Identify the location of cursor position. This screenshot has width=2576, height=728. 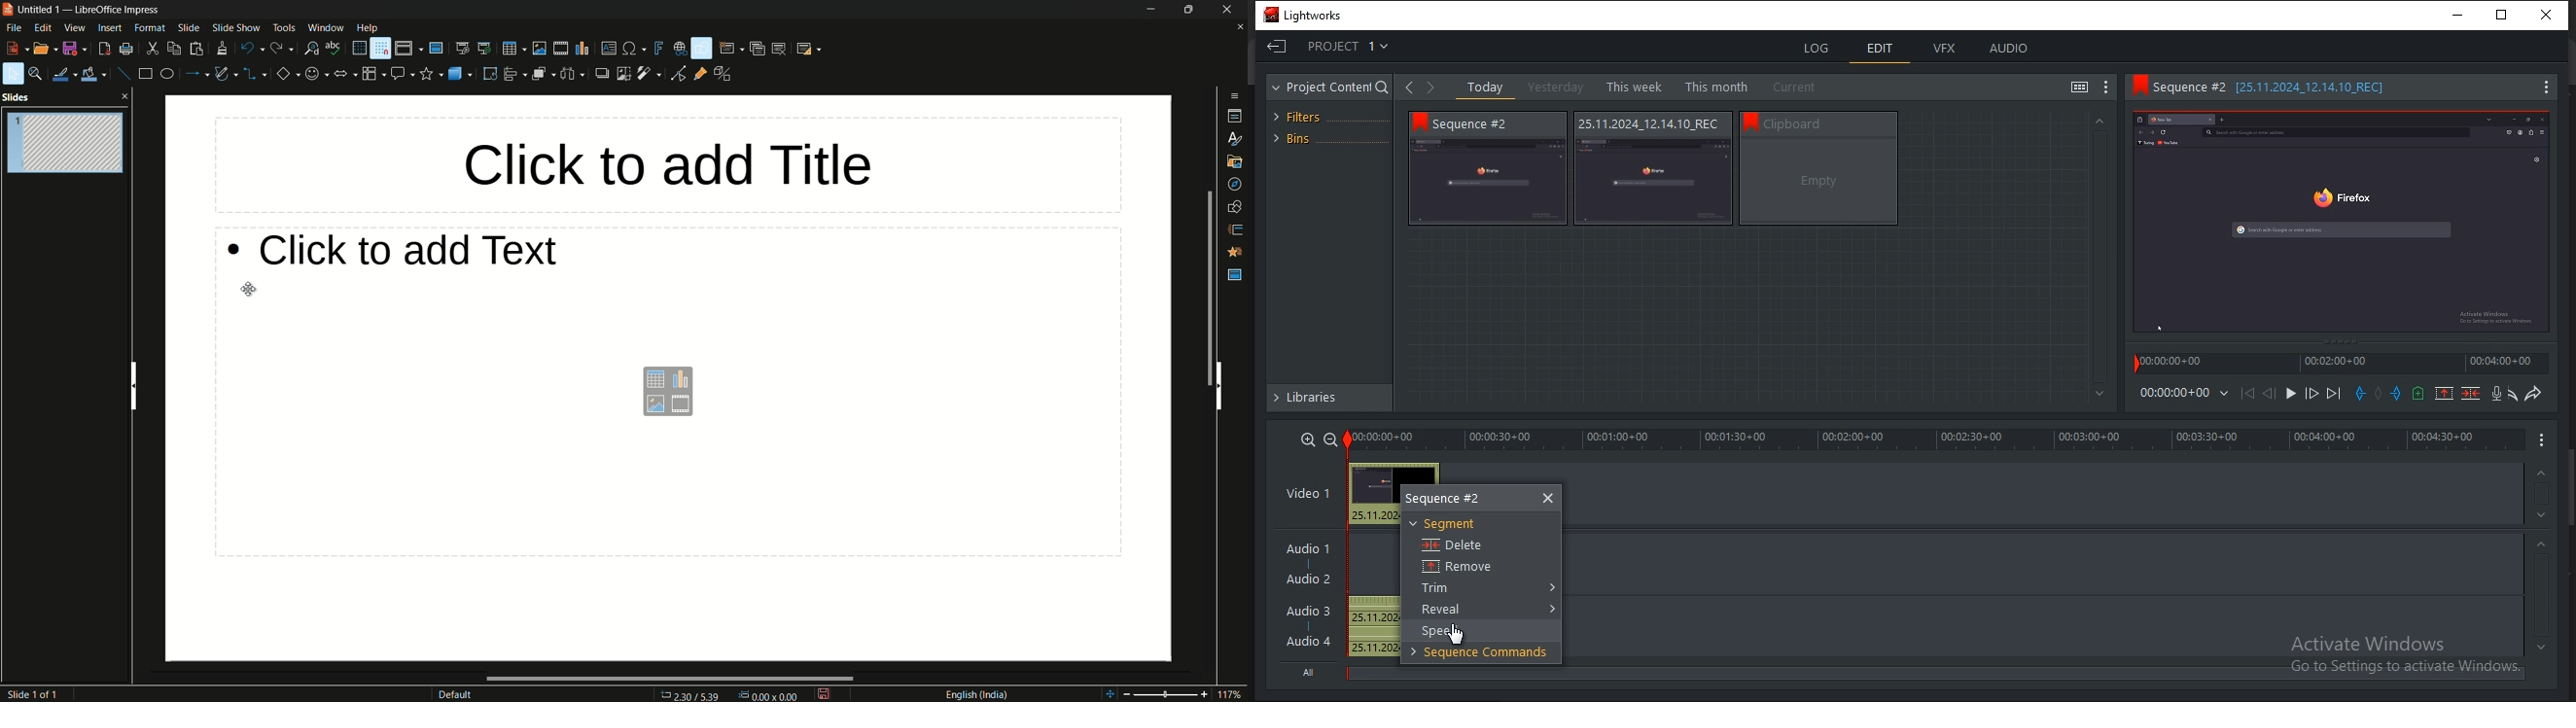
(694, 695).